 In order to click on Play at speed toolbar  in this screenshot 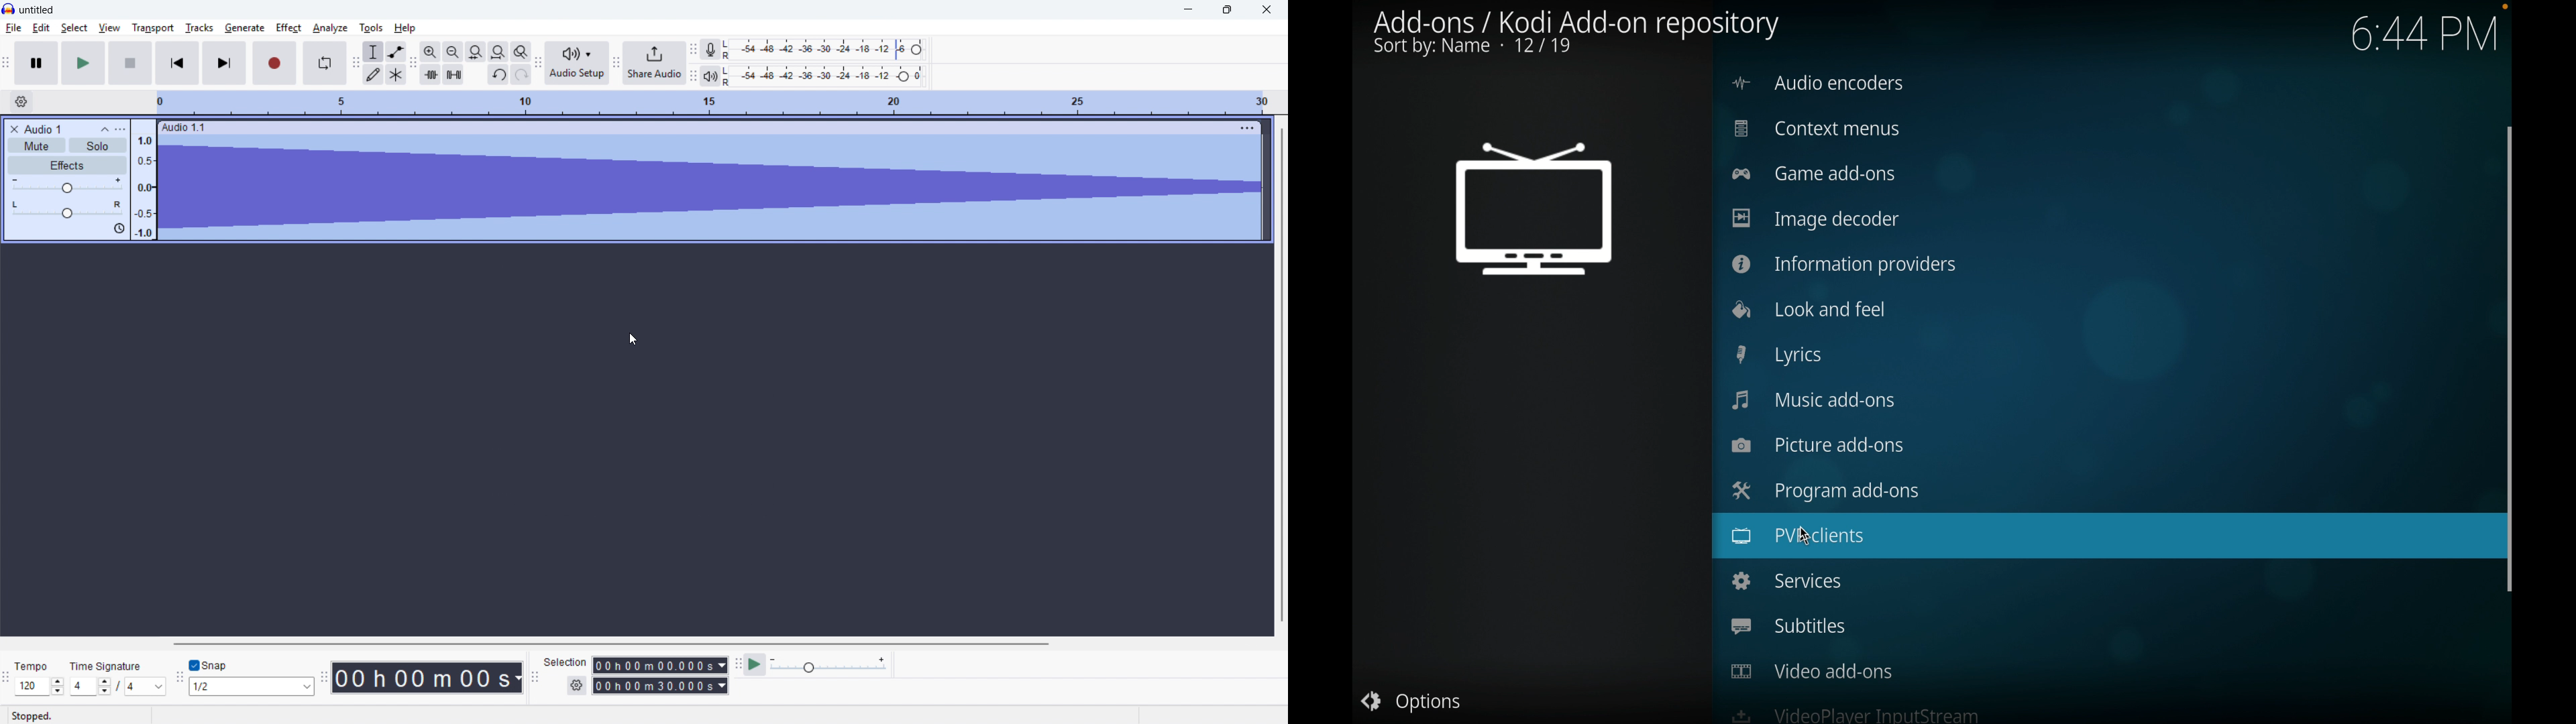, I will do `click(739, 663)`.